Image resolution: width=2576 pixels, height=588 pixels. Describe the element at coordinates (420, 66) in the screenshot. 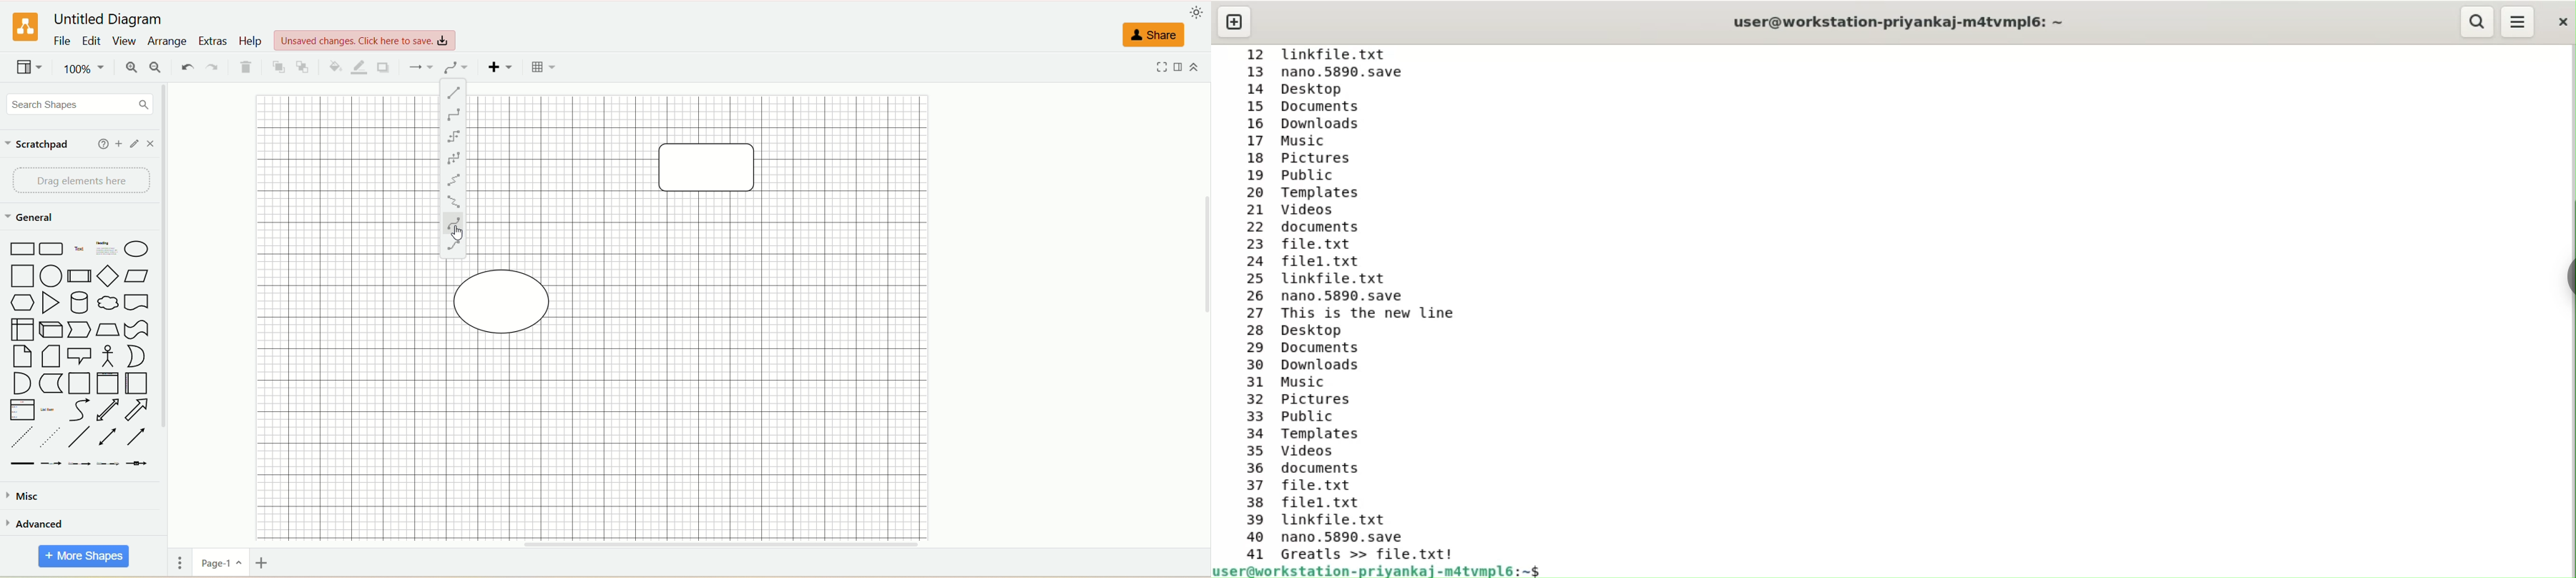

I see `connection` at that location.